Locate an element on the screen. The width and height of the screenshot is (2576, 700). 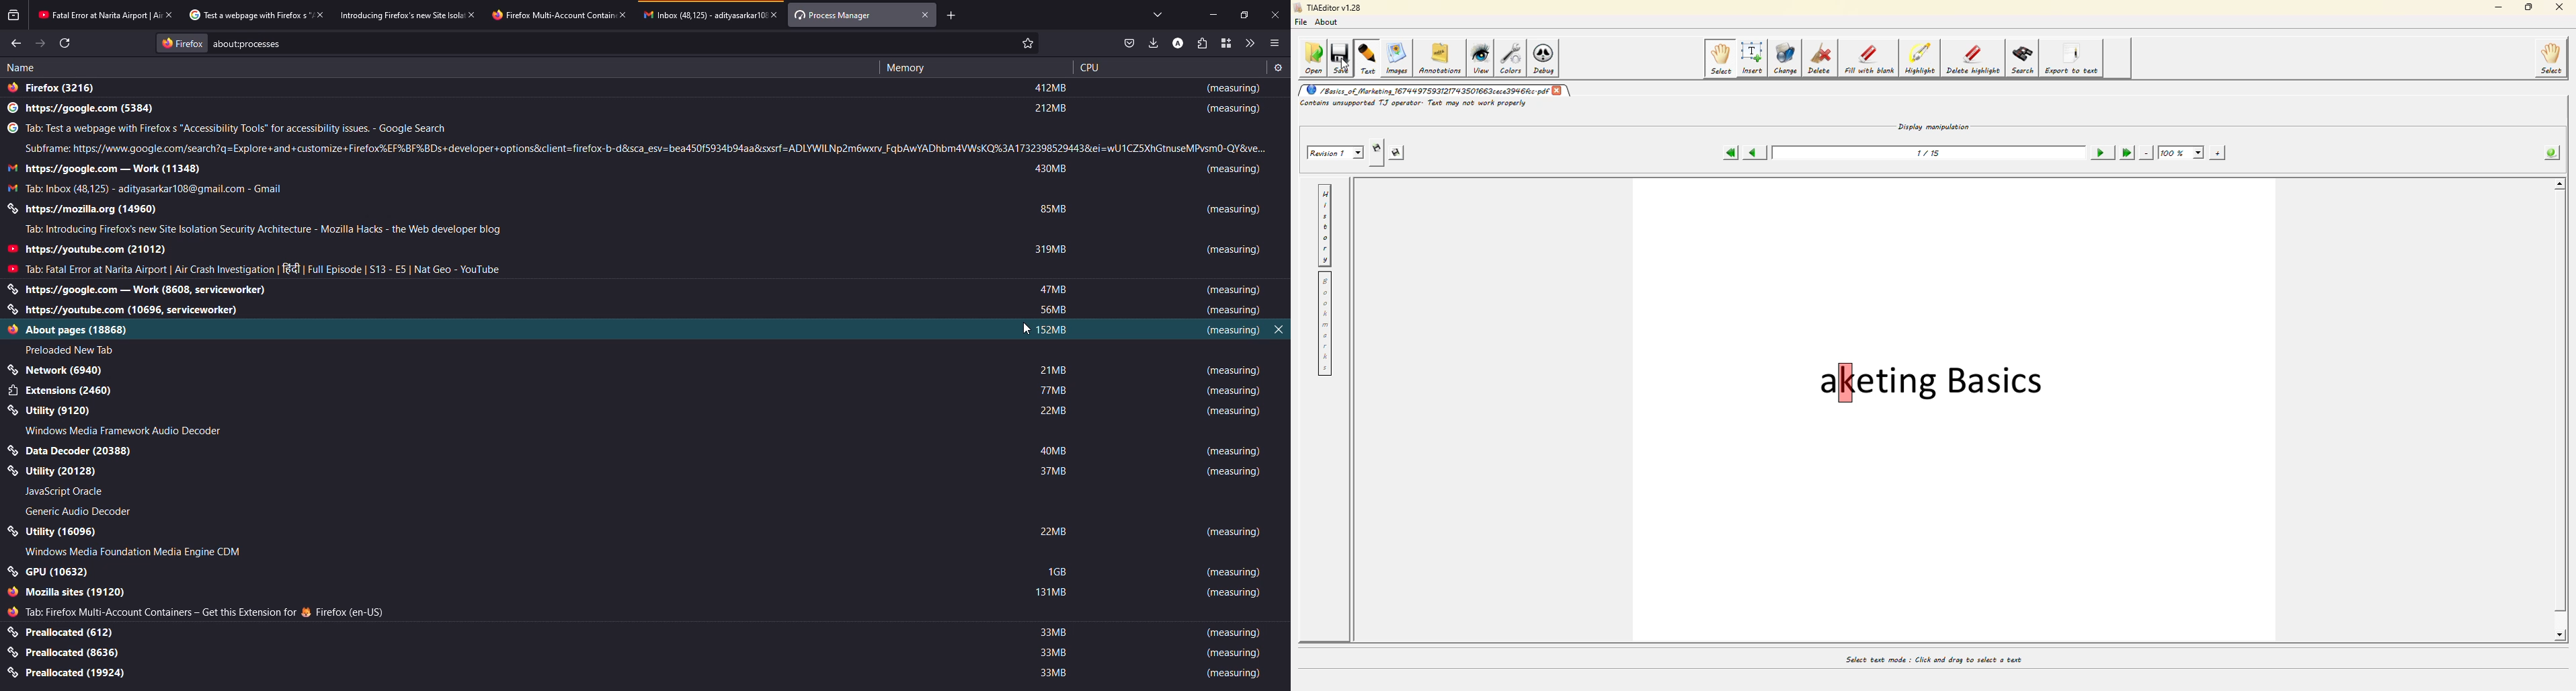
Javascript Oracle is located at coordinates (61, 491).